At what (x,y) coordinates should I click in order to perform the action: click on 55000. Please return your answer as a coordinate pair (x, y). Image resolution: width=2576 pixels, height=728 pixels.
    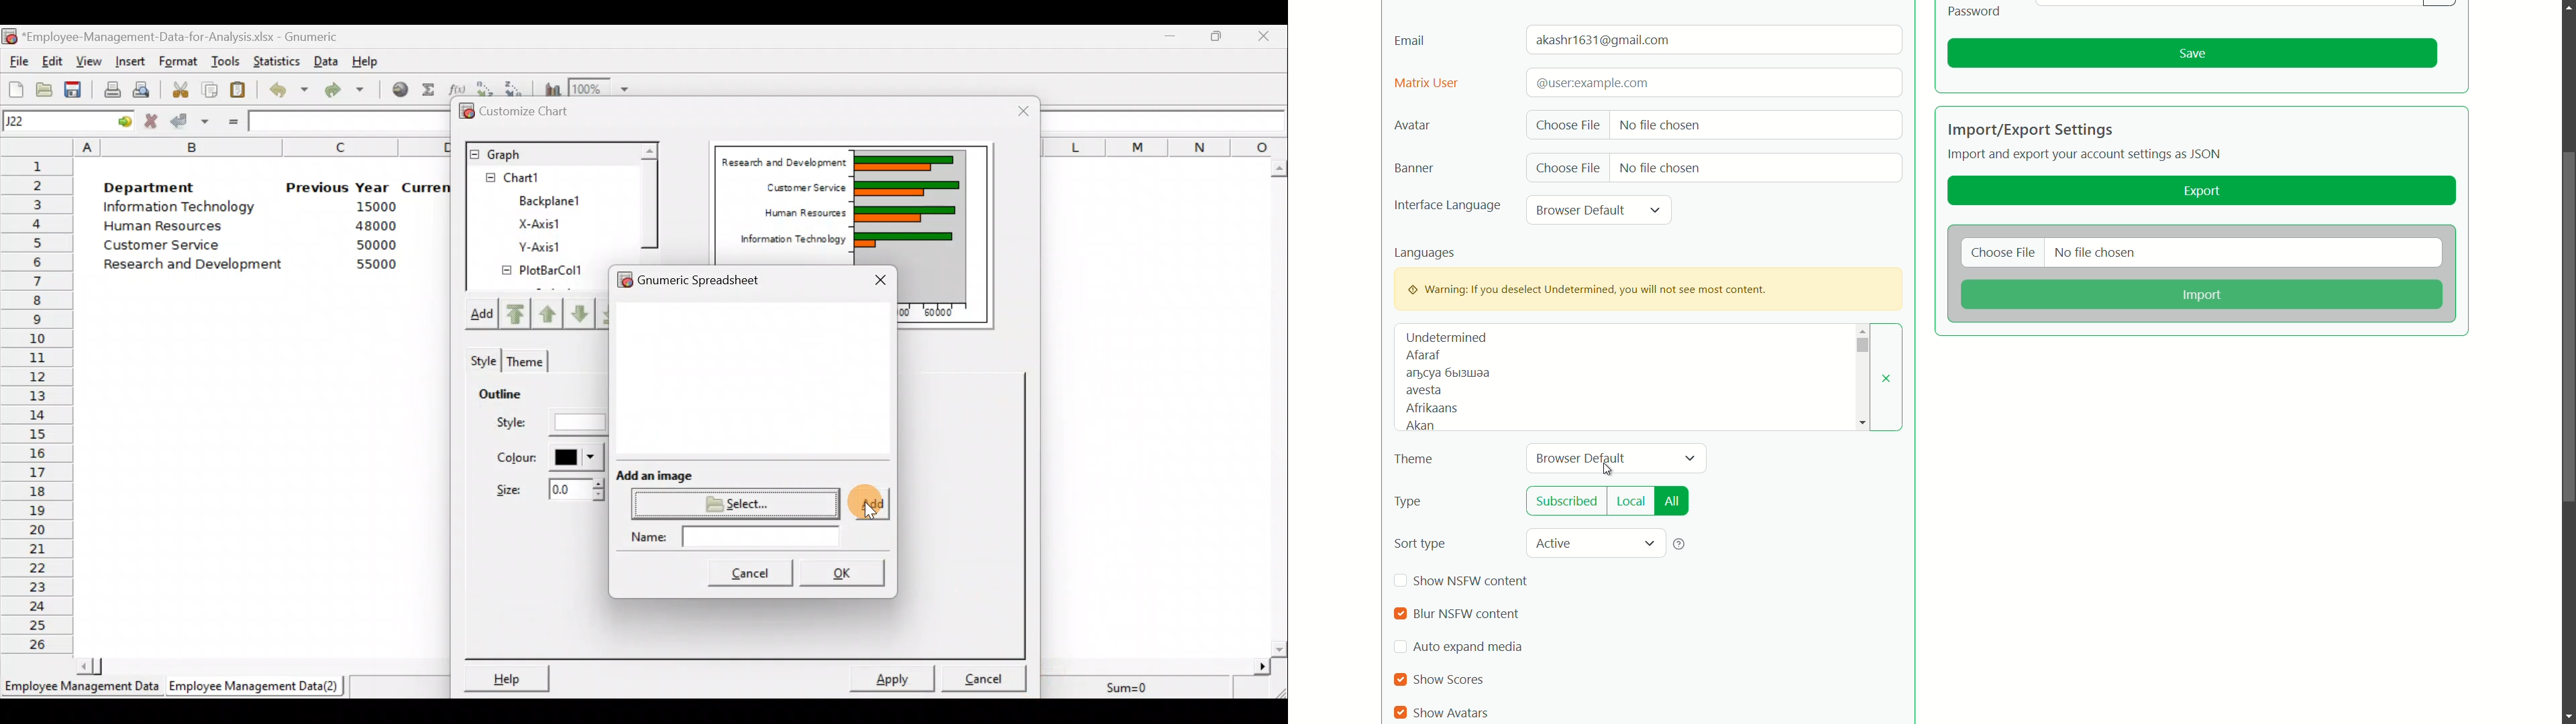
    Looking at the image, I should click on (374, 265).